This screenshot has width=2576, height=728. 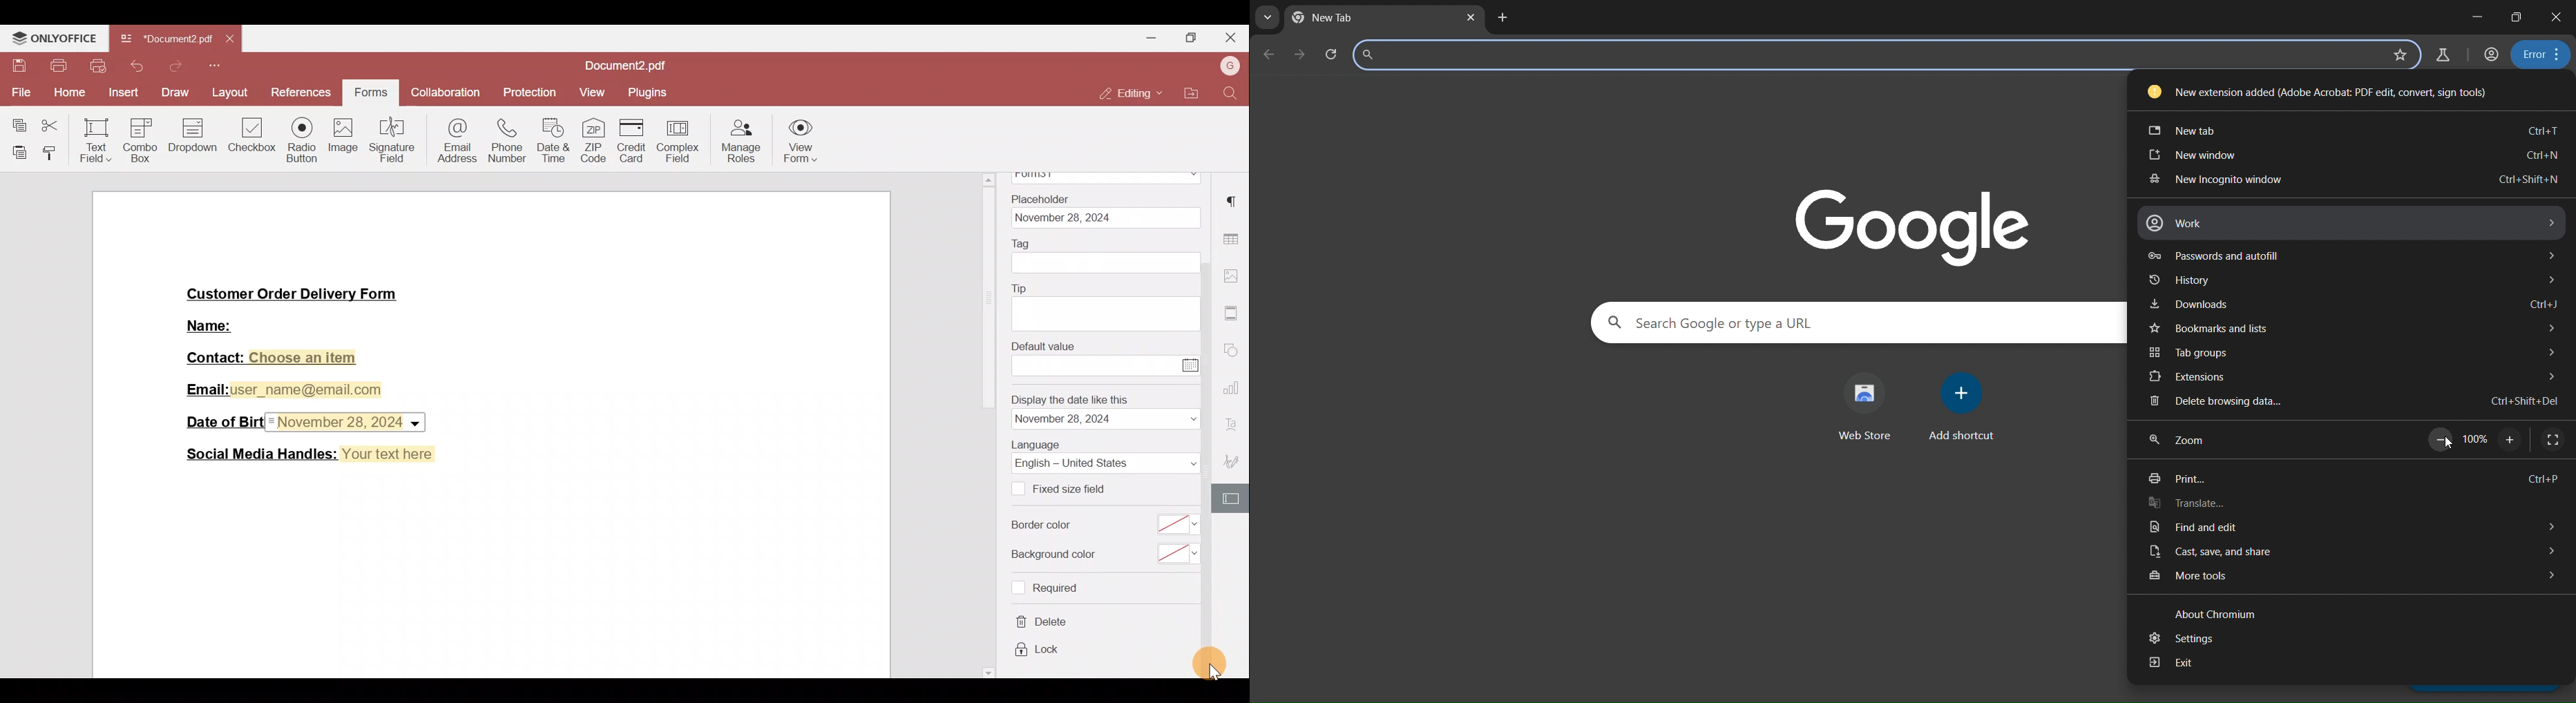 What do you see at coordinates (16, 122) in the screenshot?
I see `Copy` at bounding box center [16, 122].